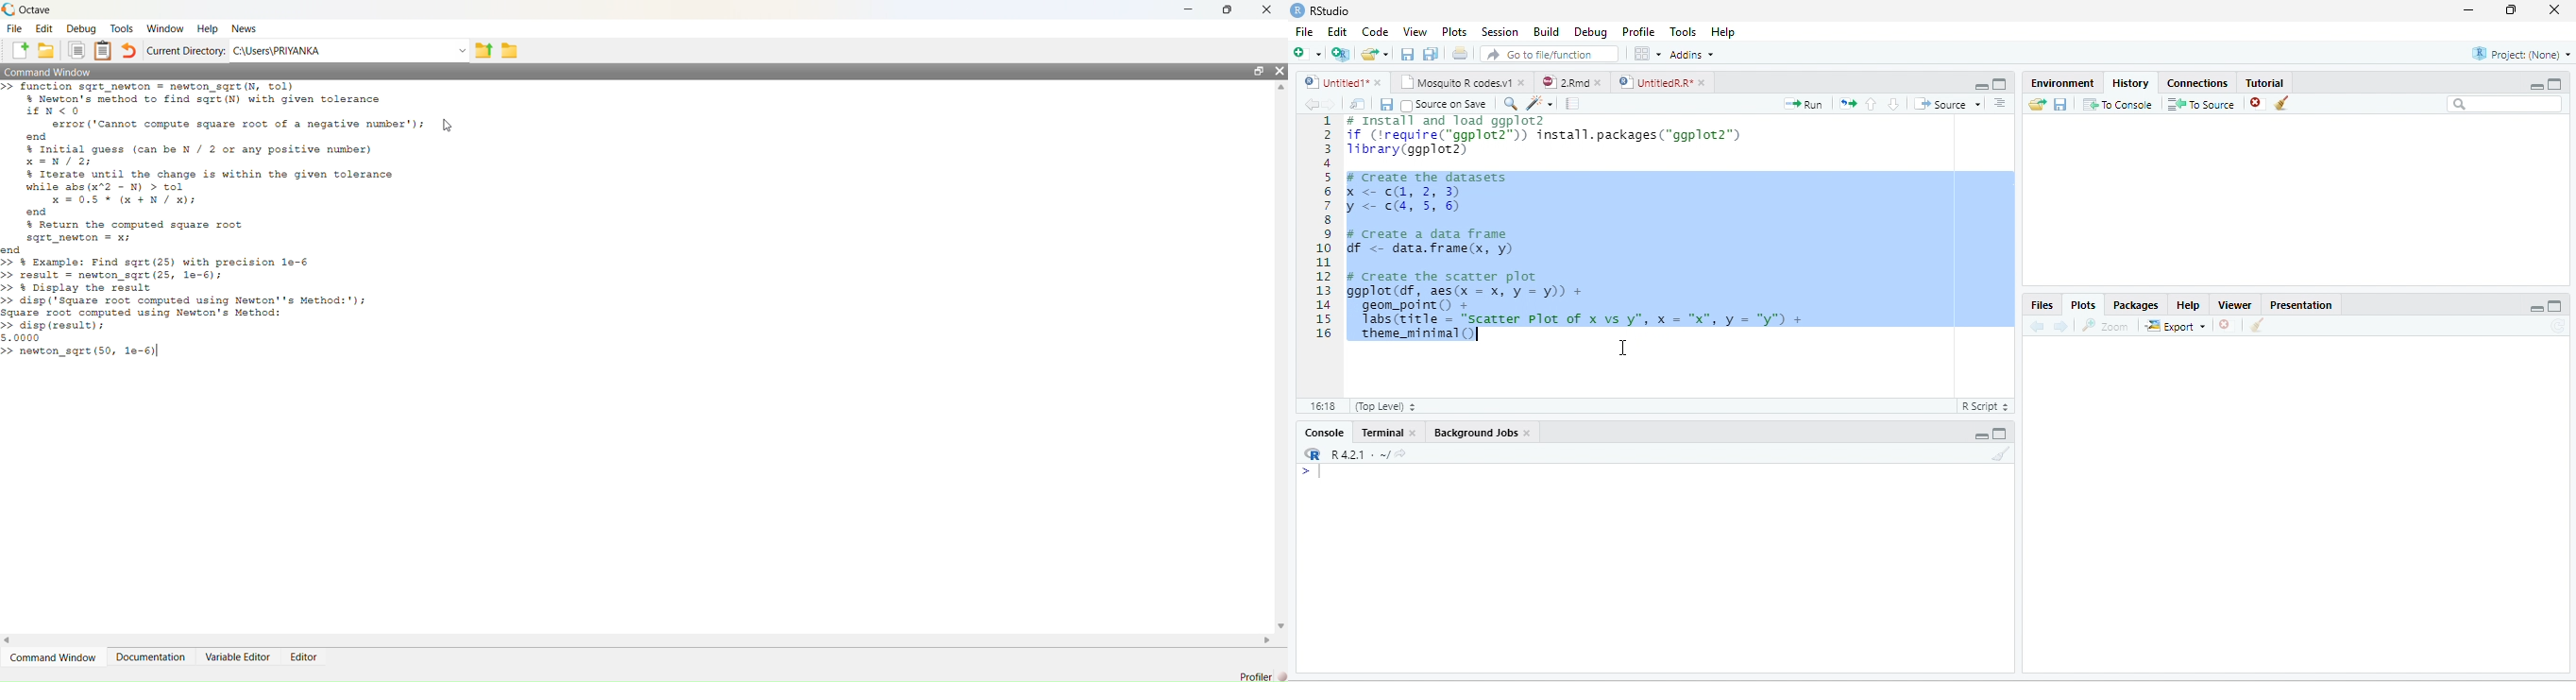  What do you see at coordinates (2083, 303) in the screenshot?
I see `Plots` at bounding box center [2083, 303].